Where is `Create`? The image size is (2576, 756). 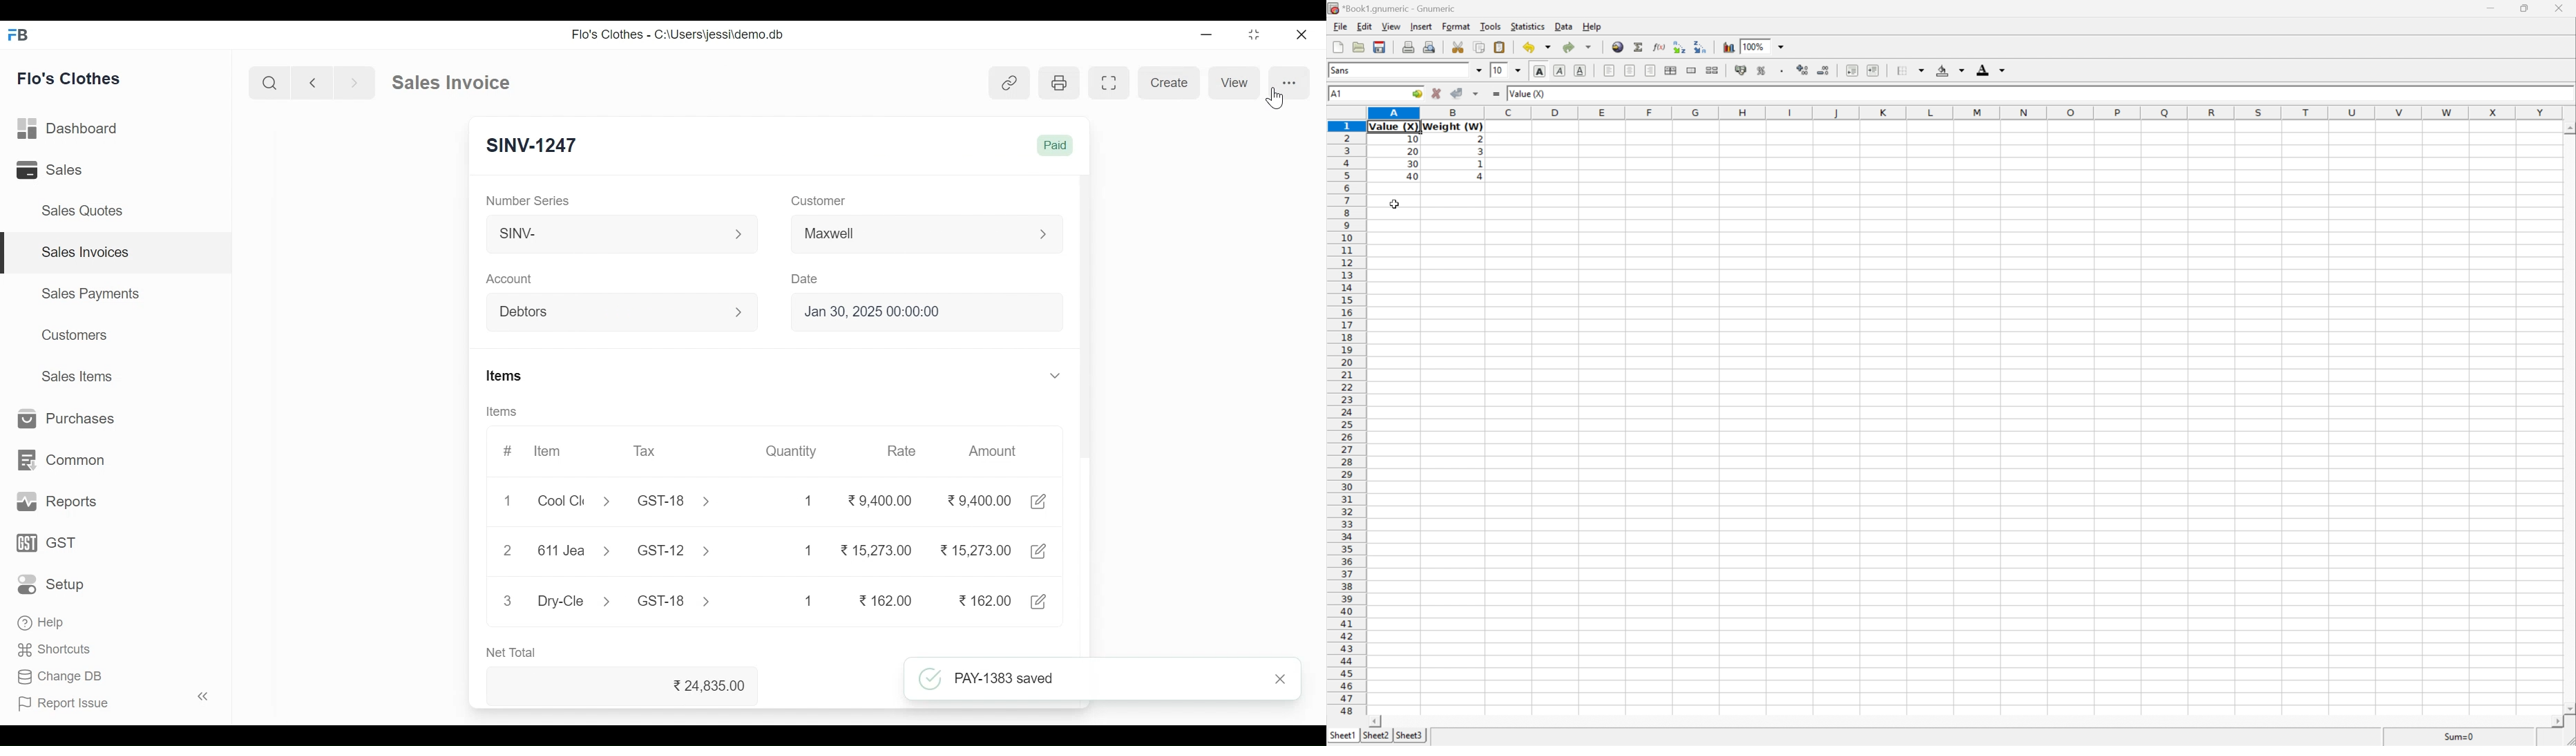 Create is located at coordinates (1169, 82).